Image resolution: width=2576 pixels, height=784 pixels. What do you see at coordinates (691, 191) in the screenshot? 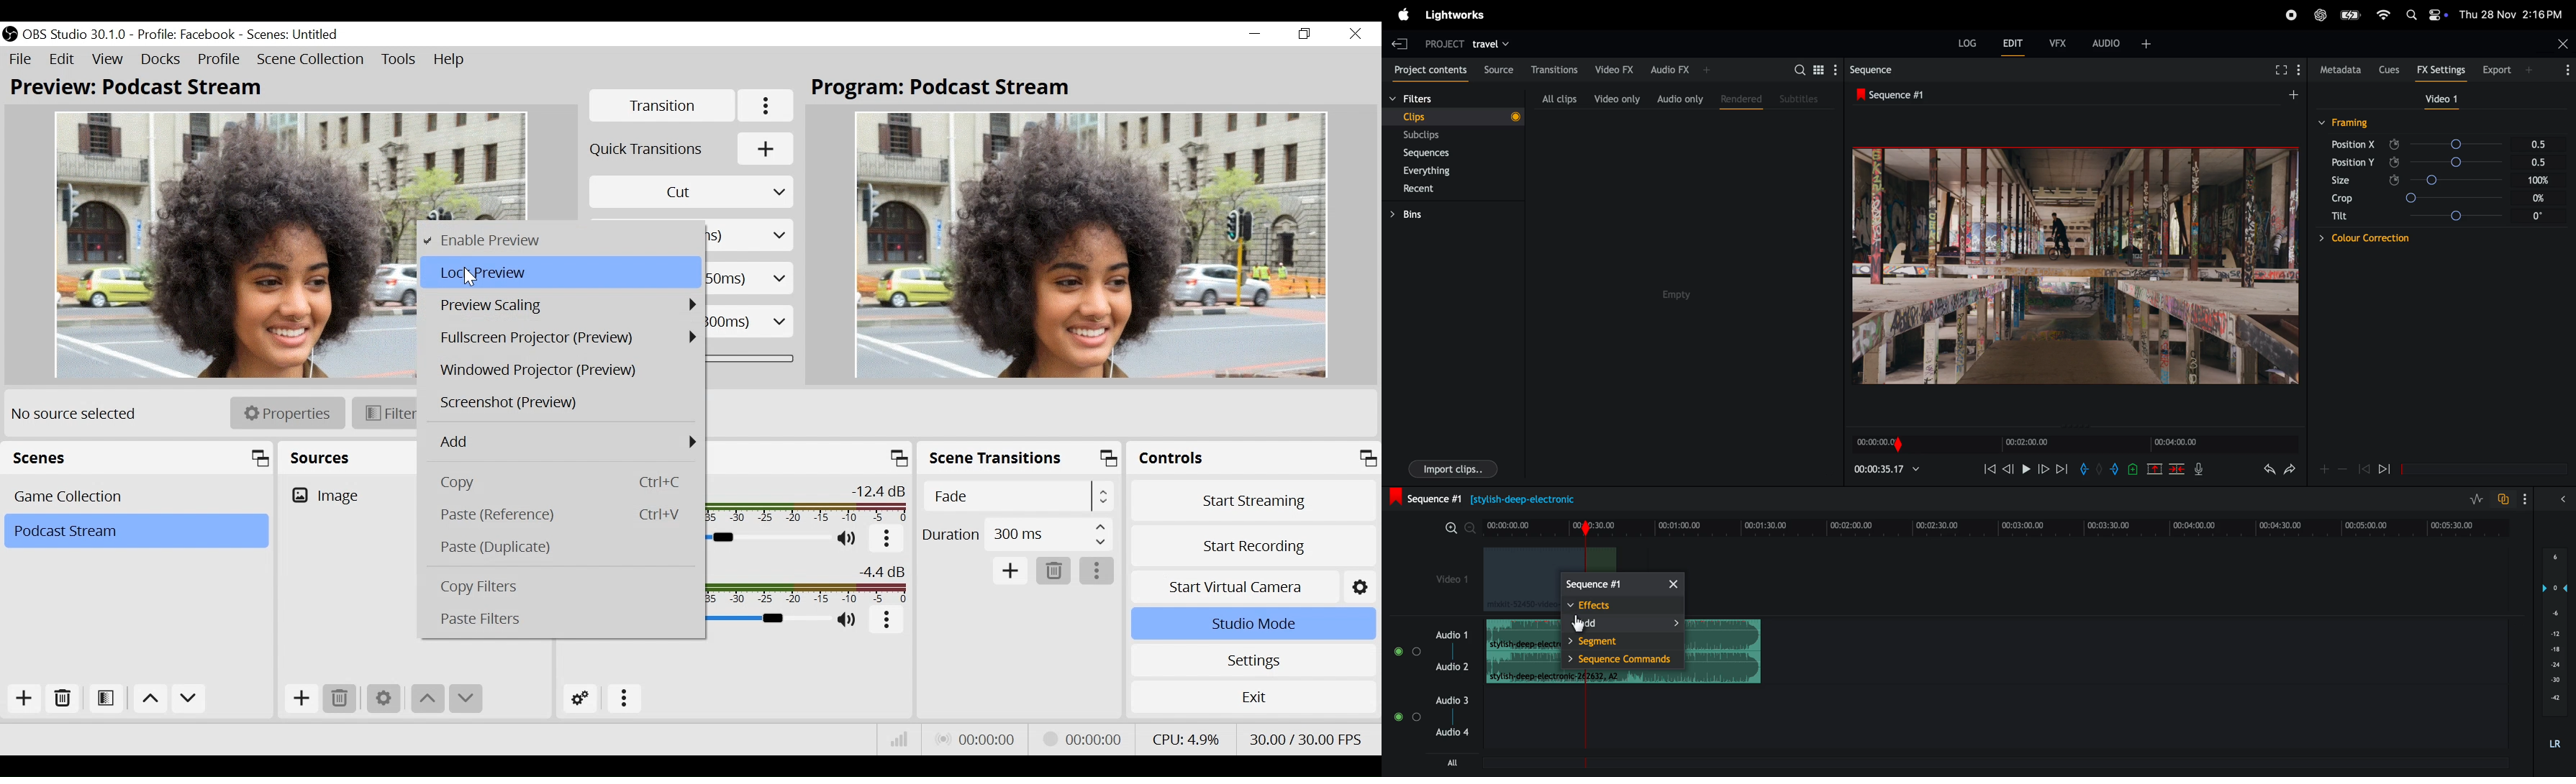
I see `select transition` at bounding box center [691, 191].